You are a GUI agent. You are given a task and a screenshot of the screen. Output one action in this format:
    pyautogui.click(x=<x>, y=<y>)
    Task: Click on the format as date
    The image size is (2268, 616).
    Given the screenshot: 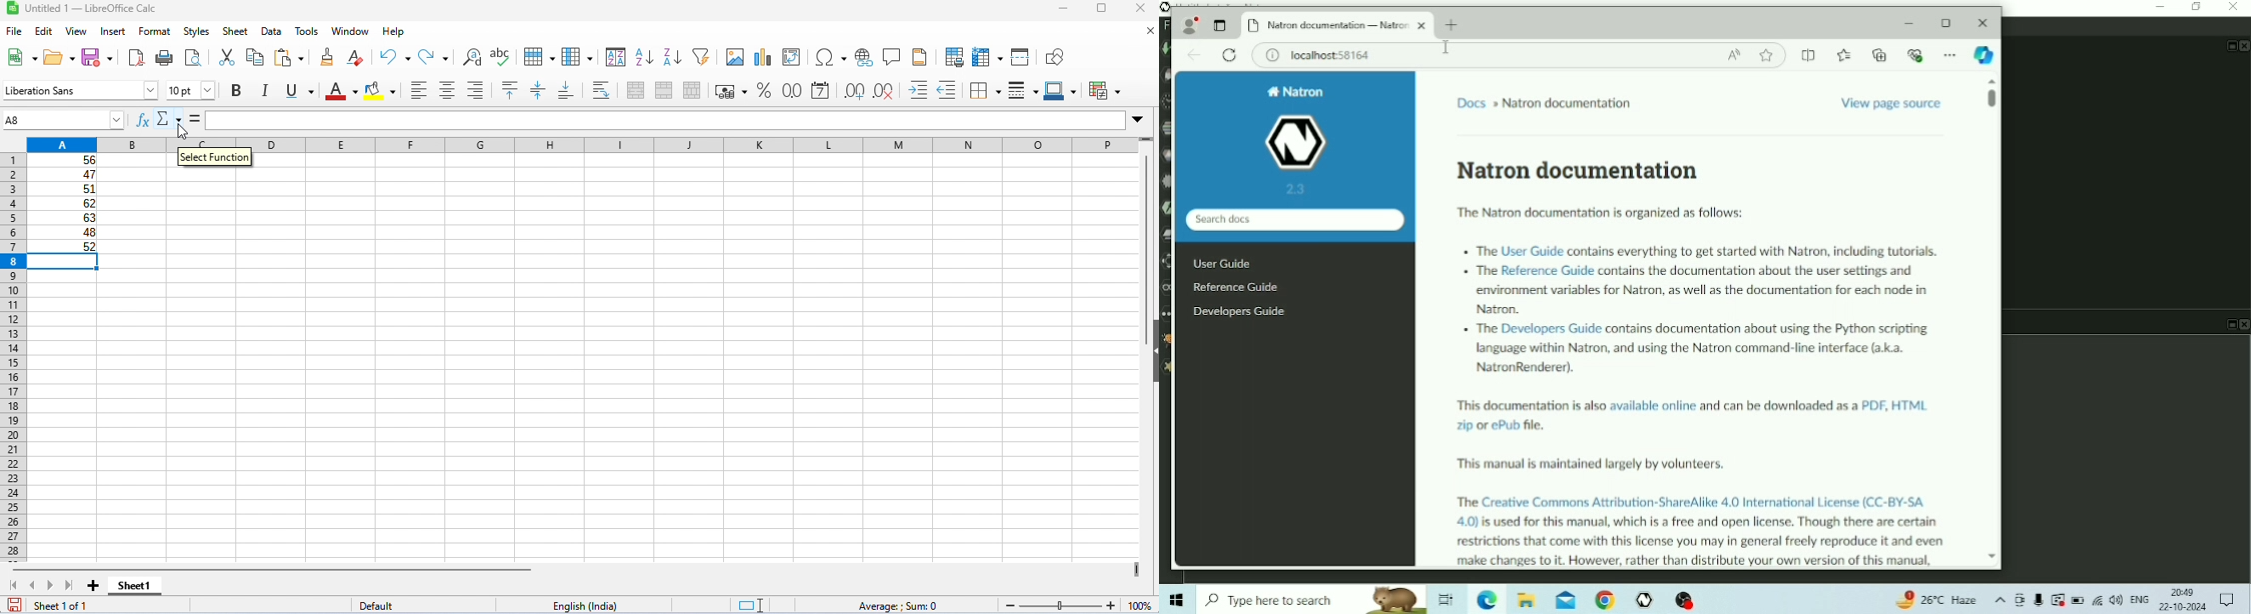 What is the action you would take?
    pyautogui.click(x=821, y=91)
    